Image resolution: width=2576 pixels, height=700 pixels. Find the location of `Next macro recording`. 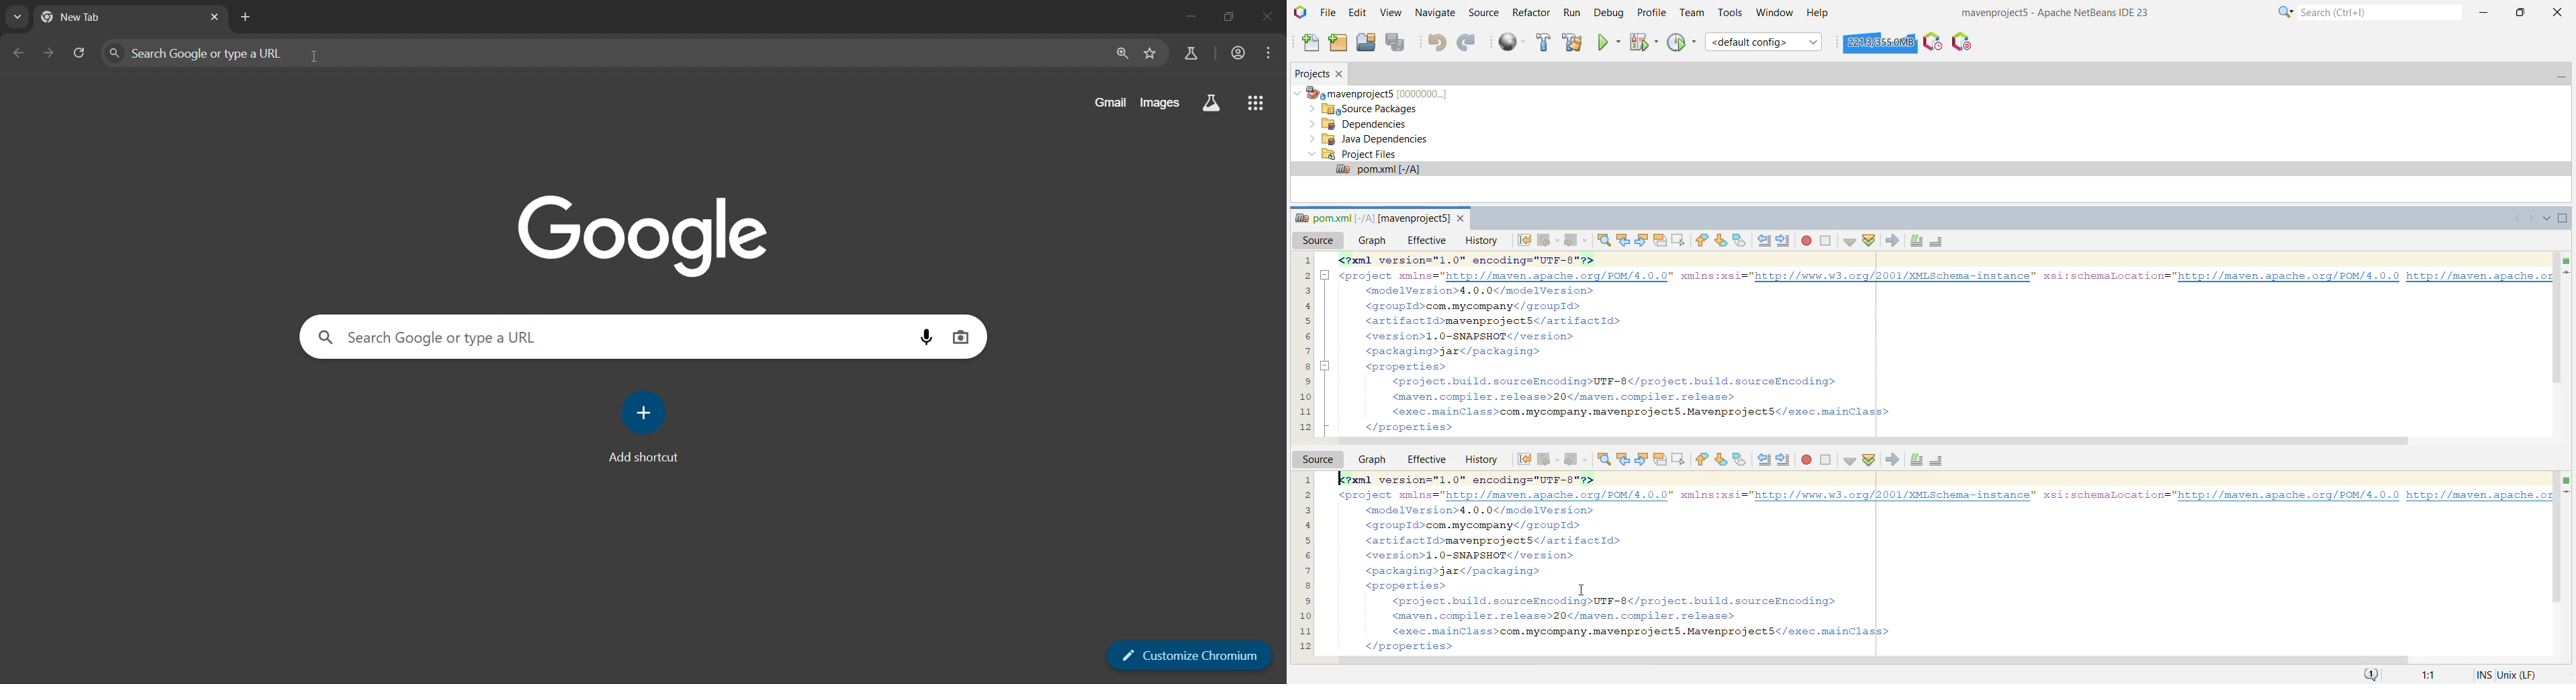

Next macro recording is located at coordinates (1804, 243).